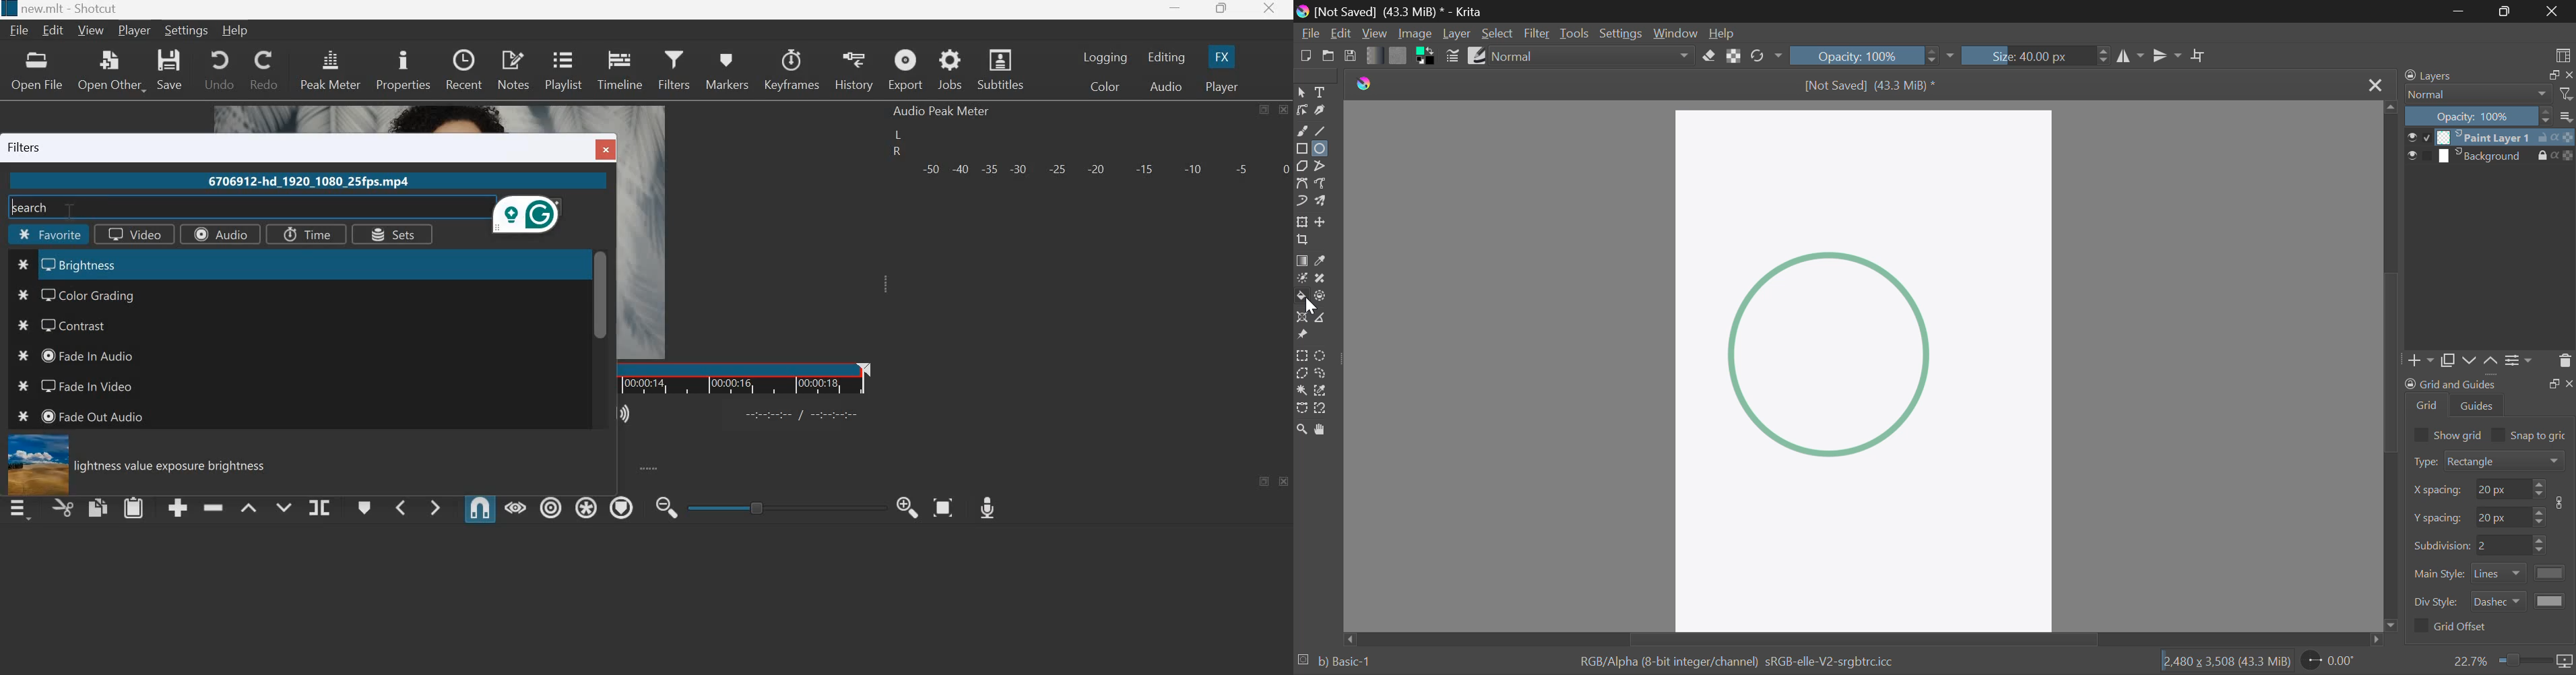  I want to click on timeline, so click(621, 68).